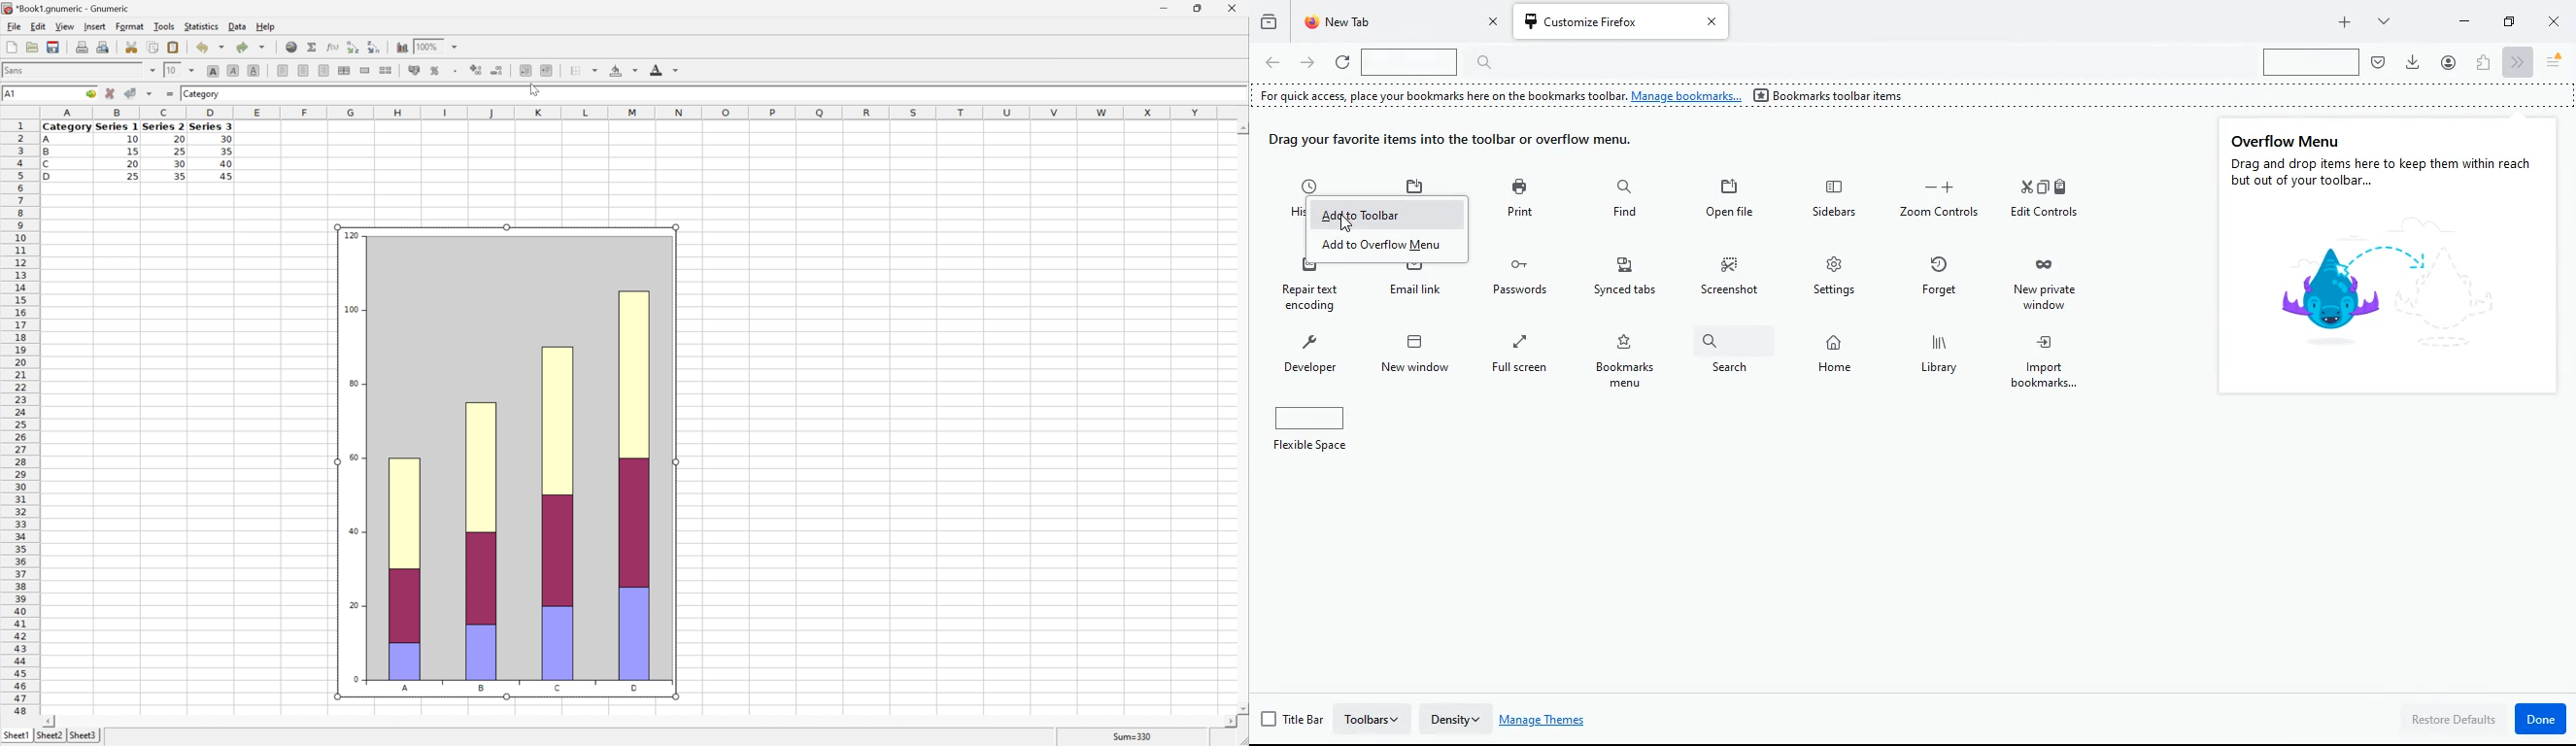 Image resolution: width=2576 pixels, height=756 pixels. I want to click on 25, so click(180, 151).